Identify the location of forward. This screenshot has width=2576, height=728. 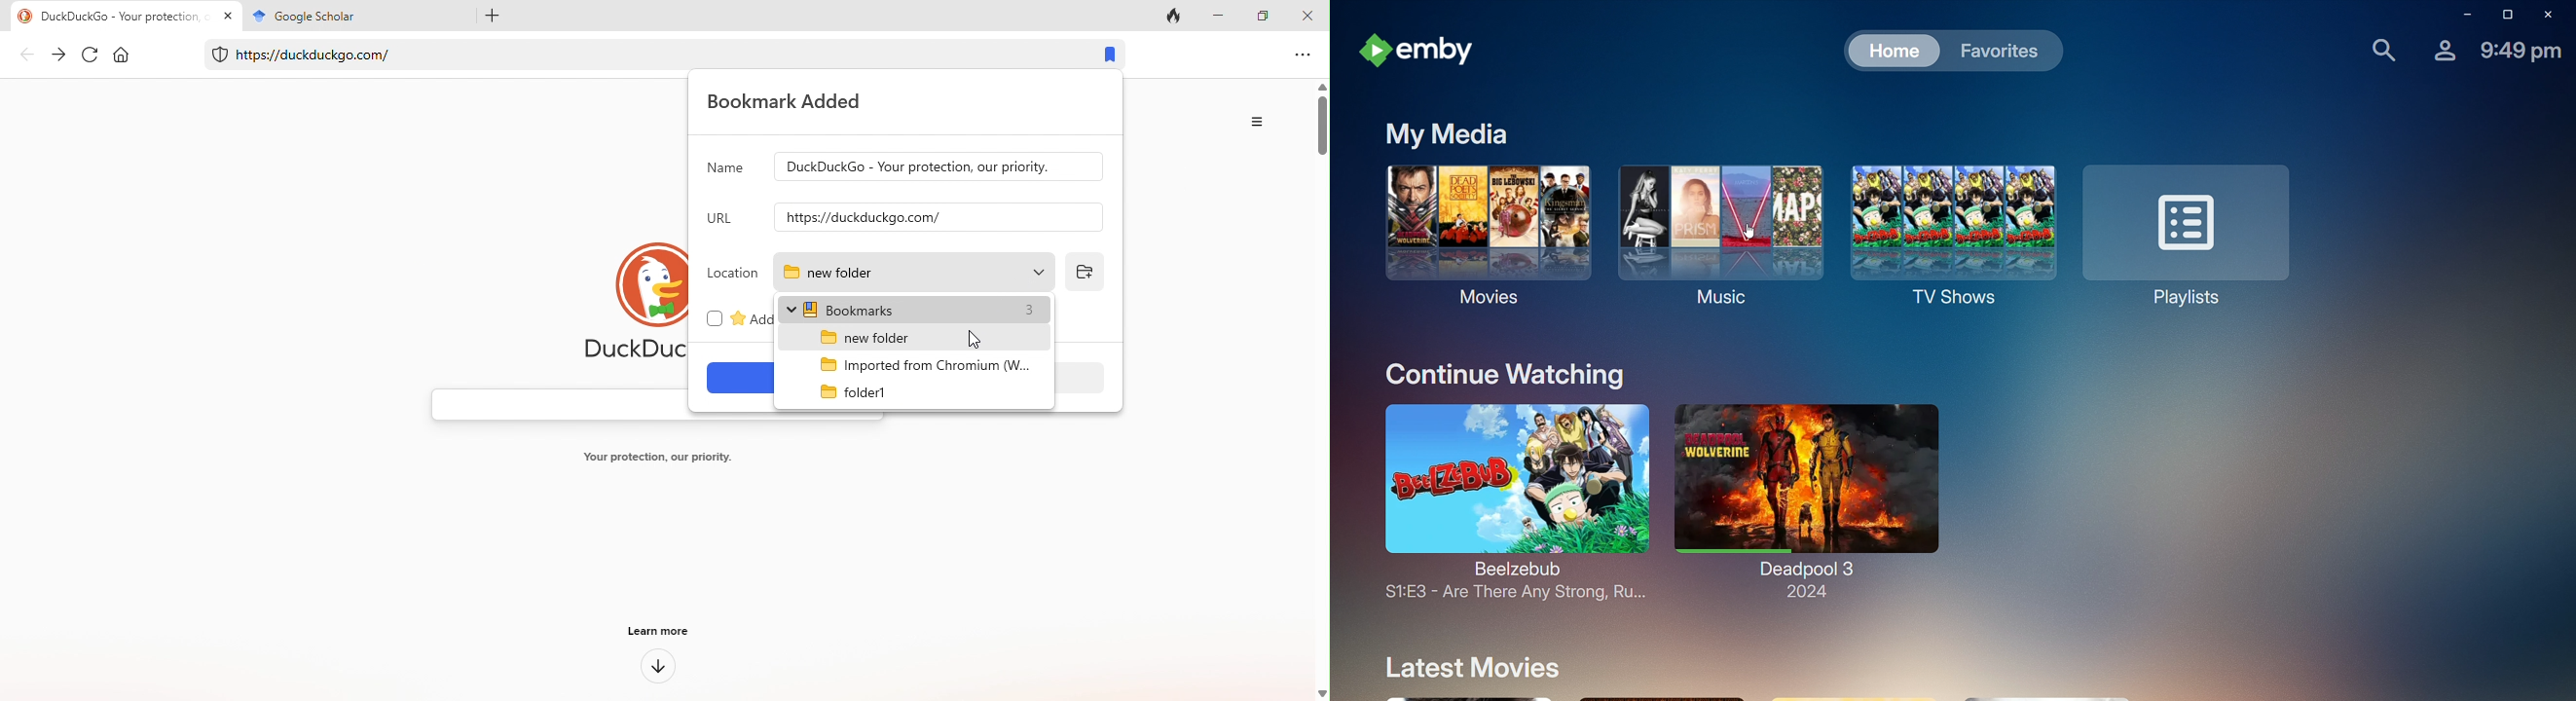
(59, 55).